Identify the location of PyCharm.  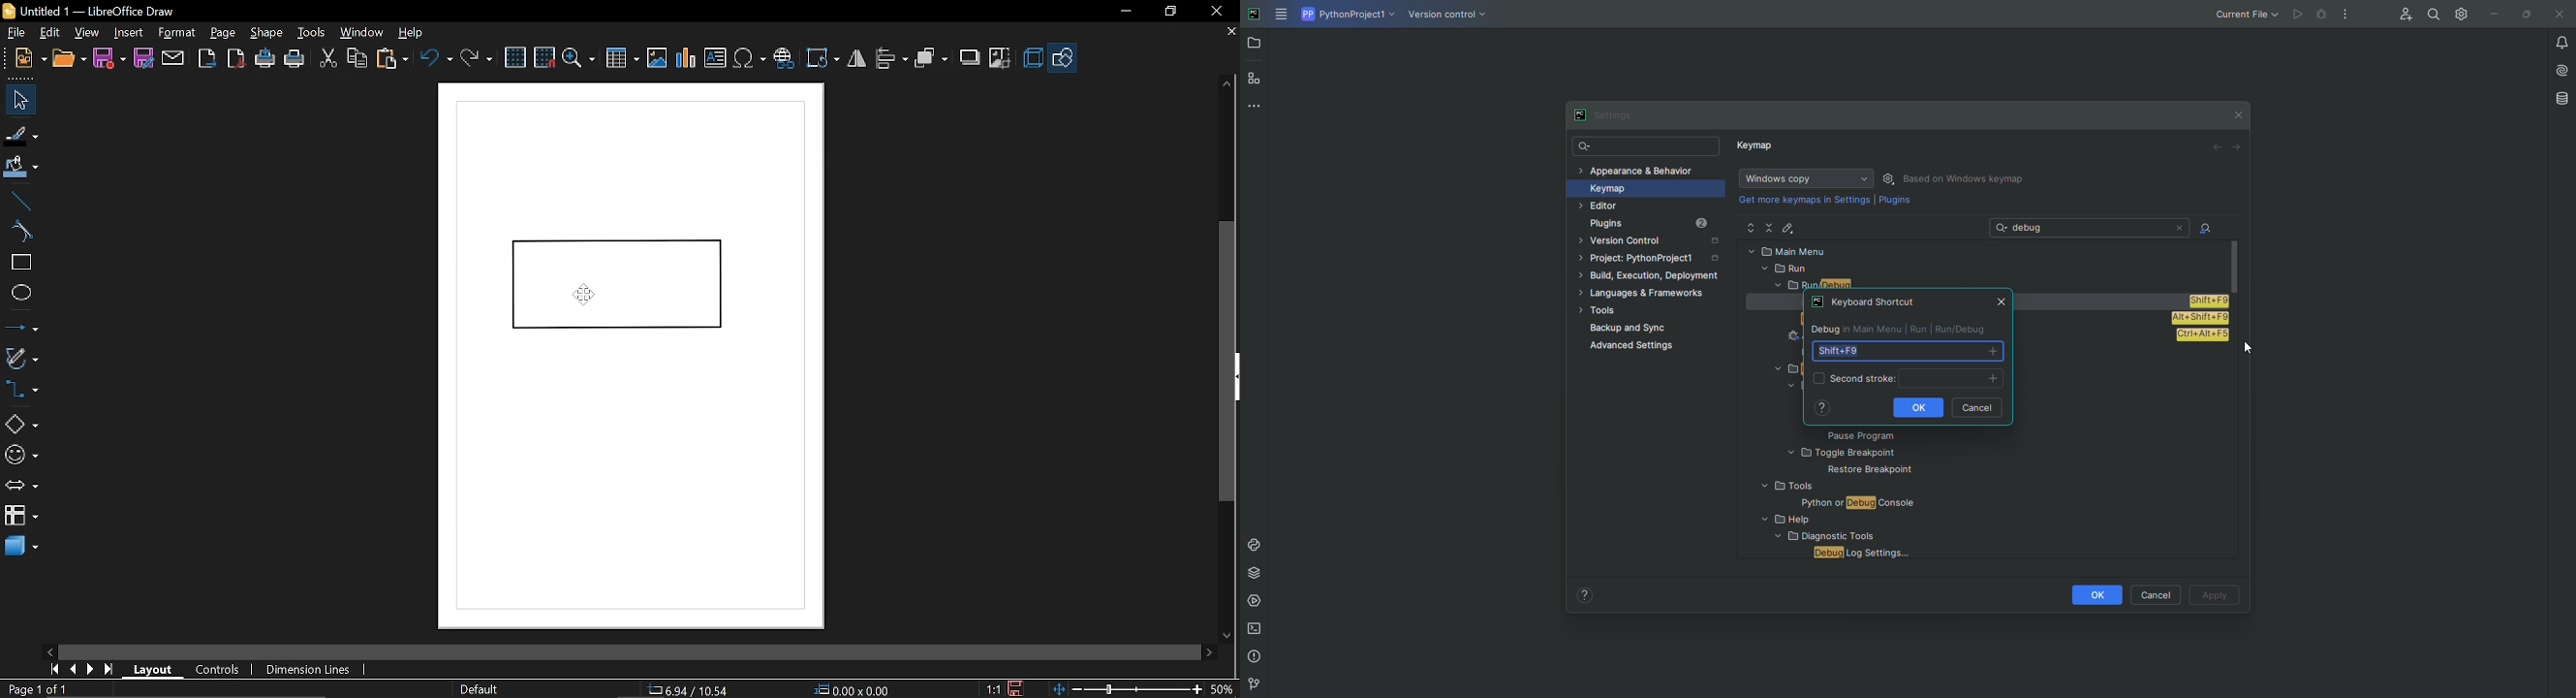
(1255, 15).